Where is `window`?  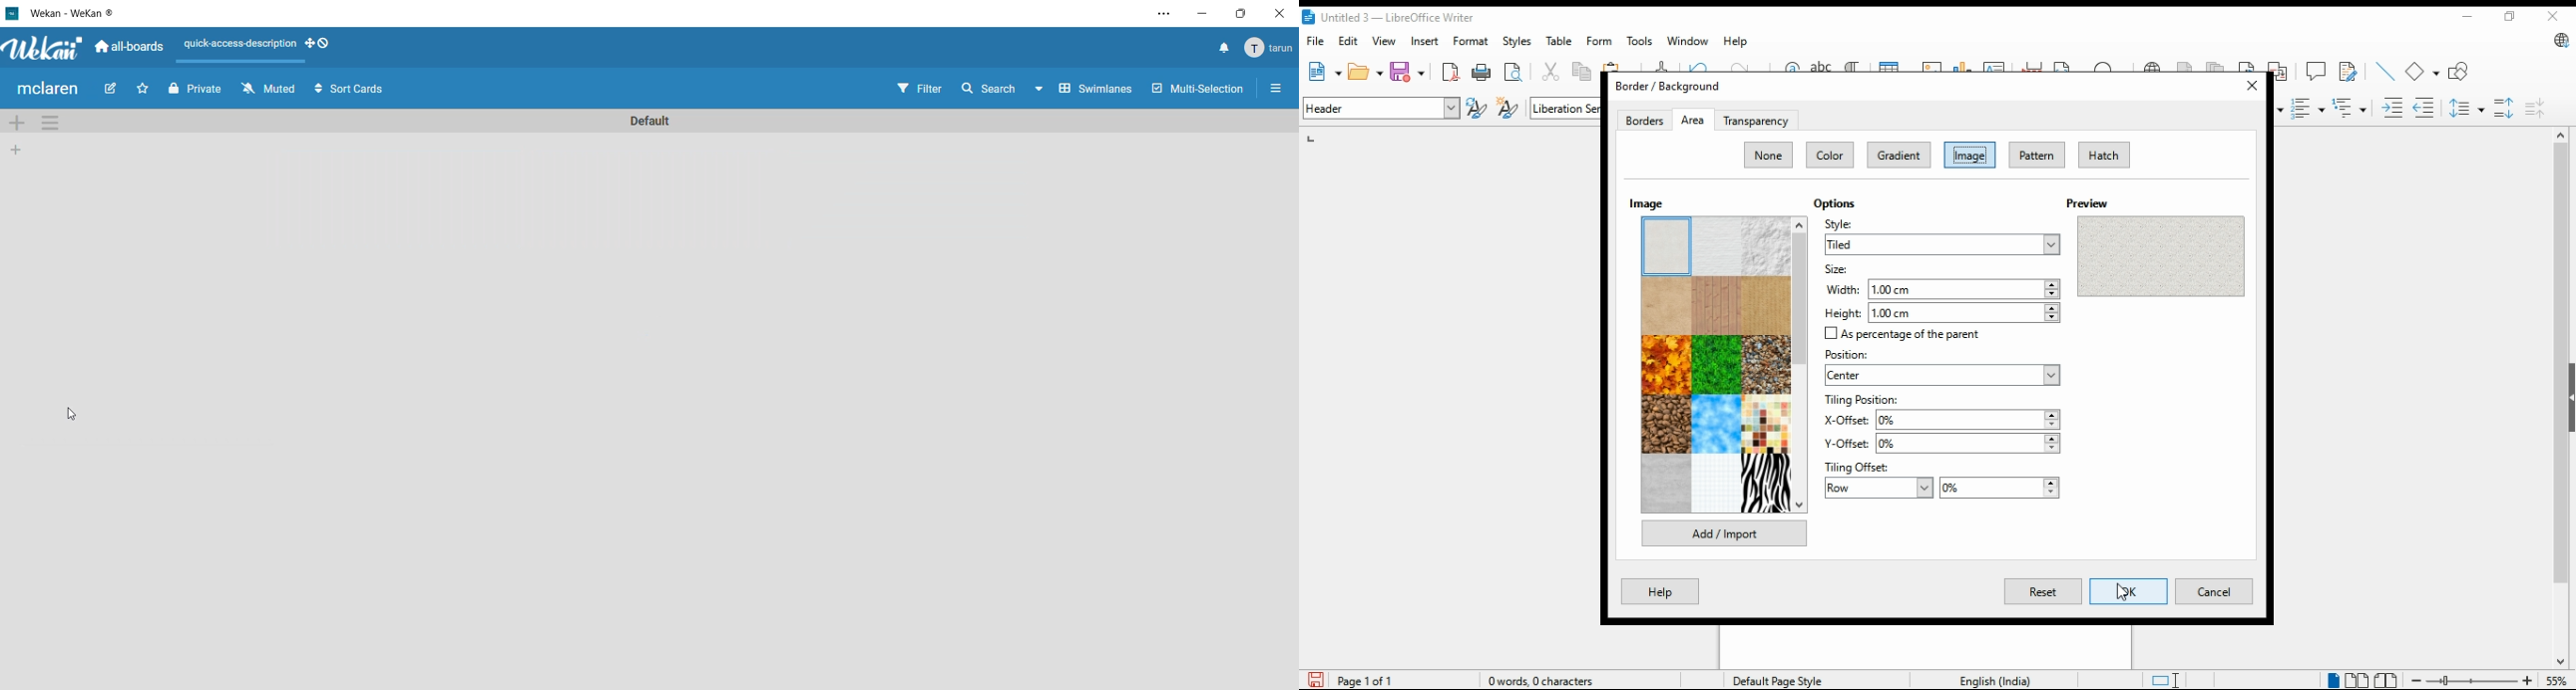 window is located at coordinates (1688, 41).